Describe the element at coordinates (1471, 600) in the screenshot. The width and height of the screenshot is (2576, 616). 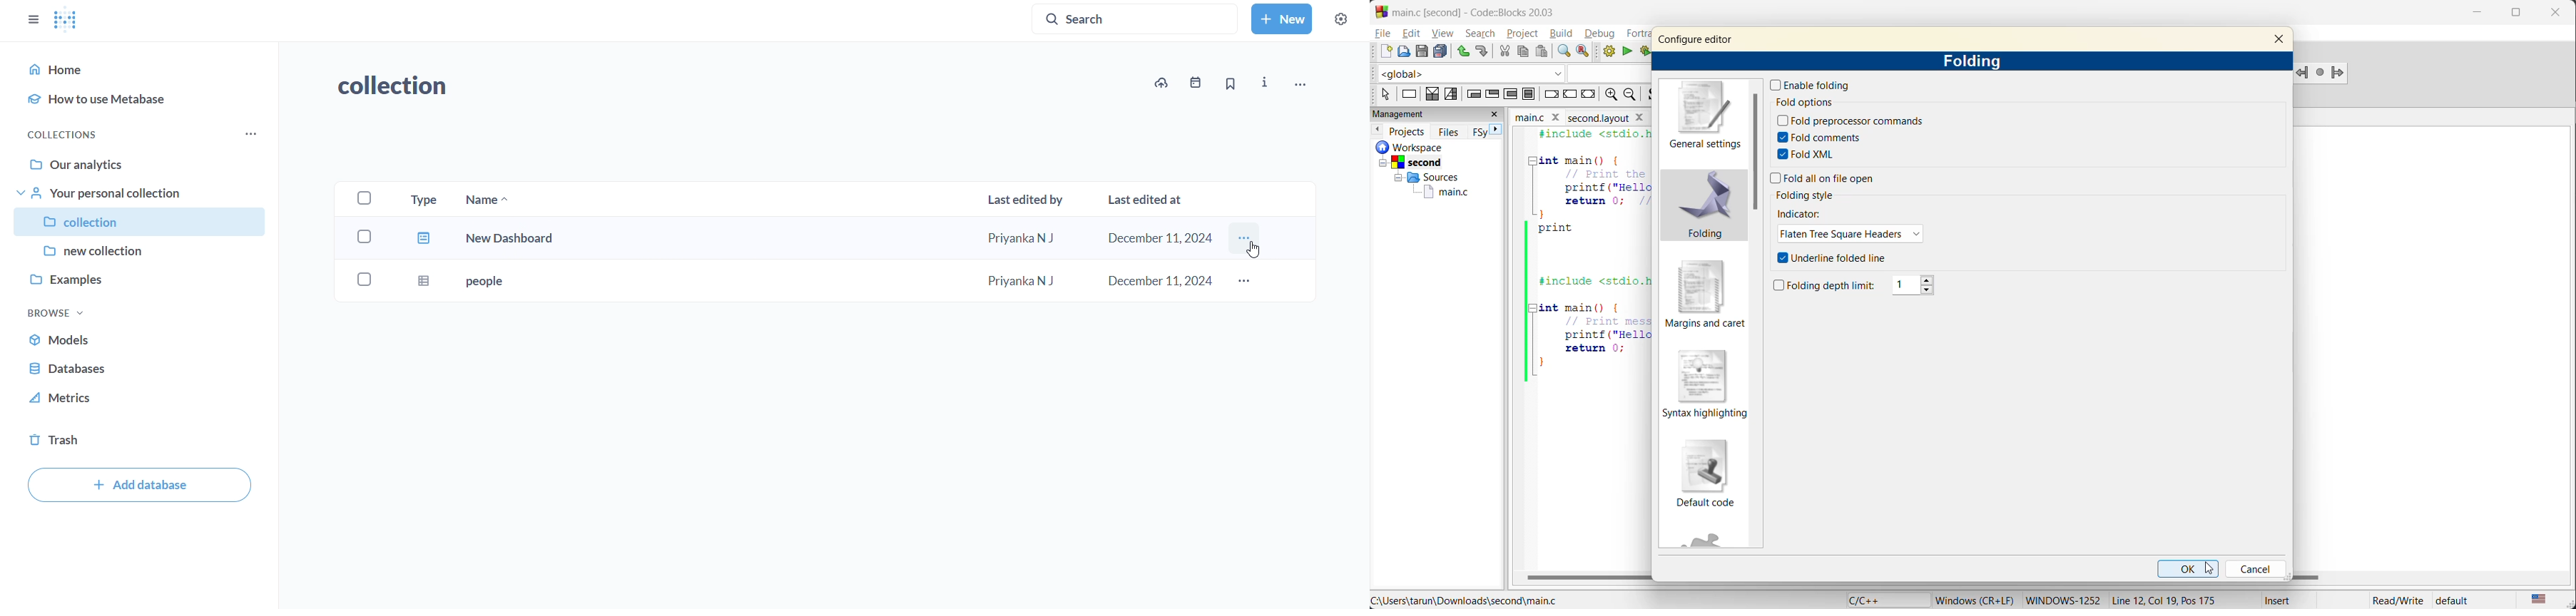
I see `file location` at that location.